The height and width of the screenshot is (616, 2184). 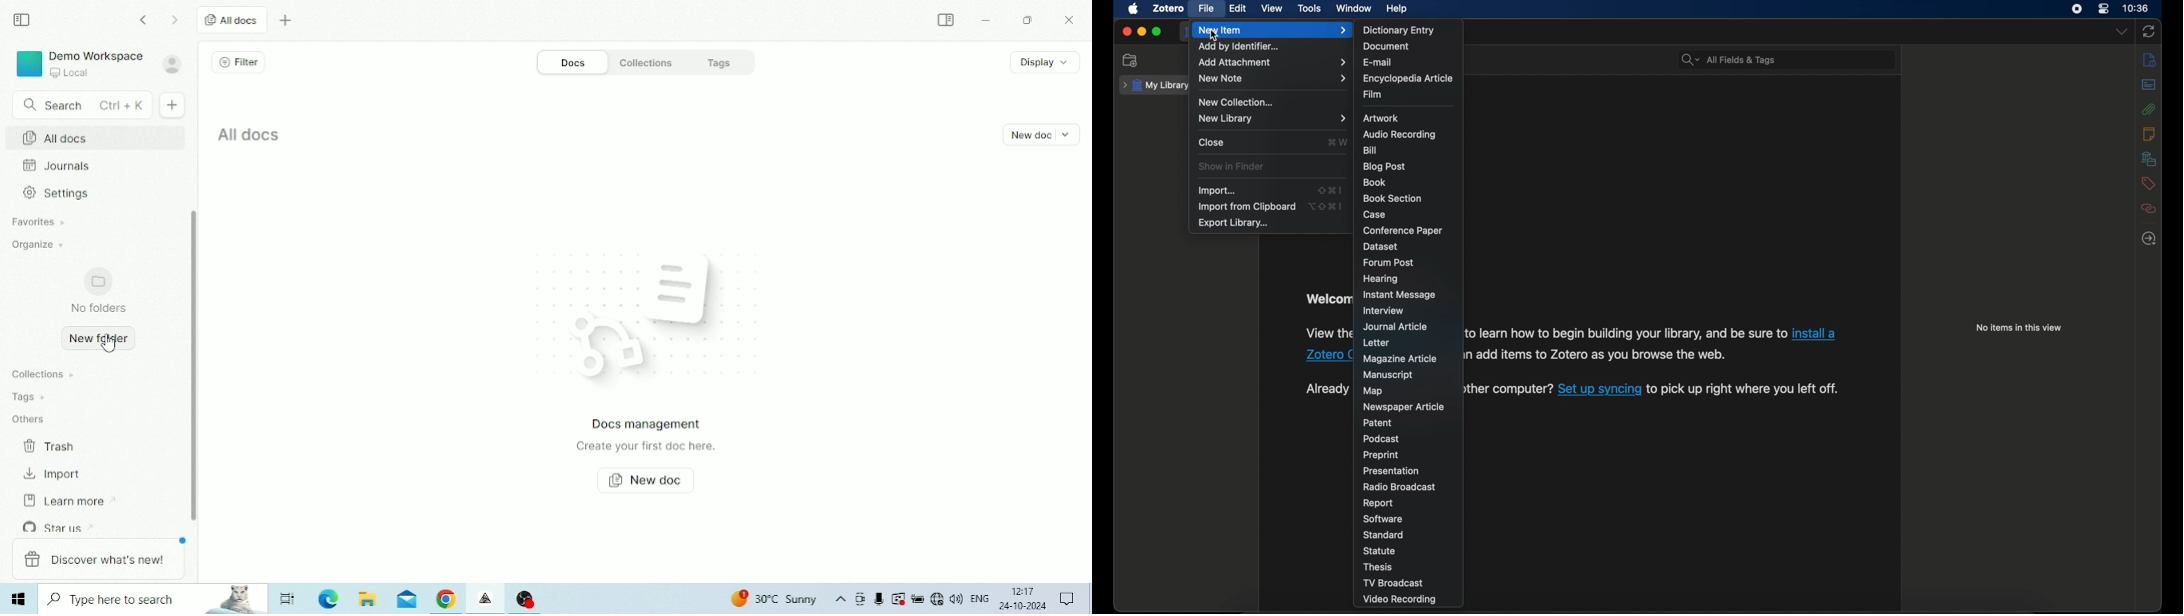 I want to click on shortcut, so click(x=1338, y=142).